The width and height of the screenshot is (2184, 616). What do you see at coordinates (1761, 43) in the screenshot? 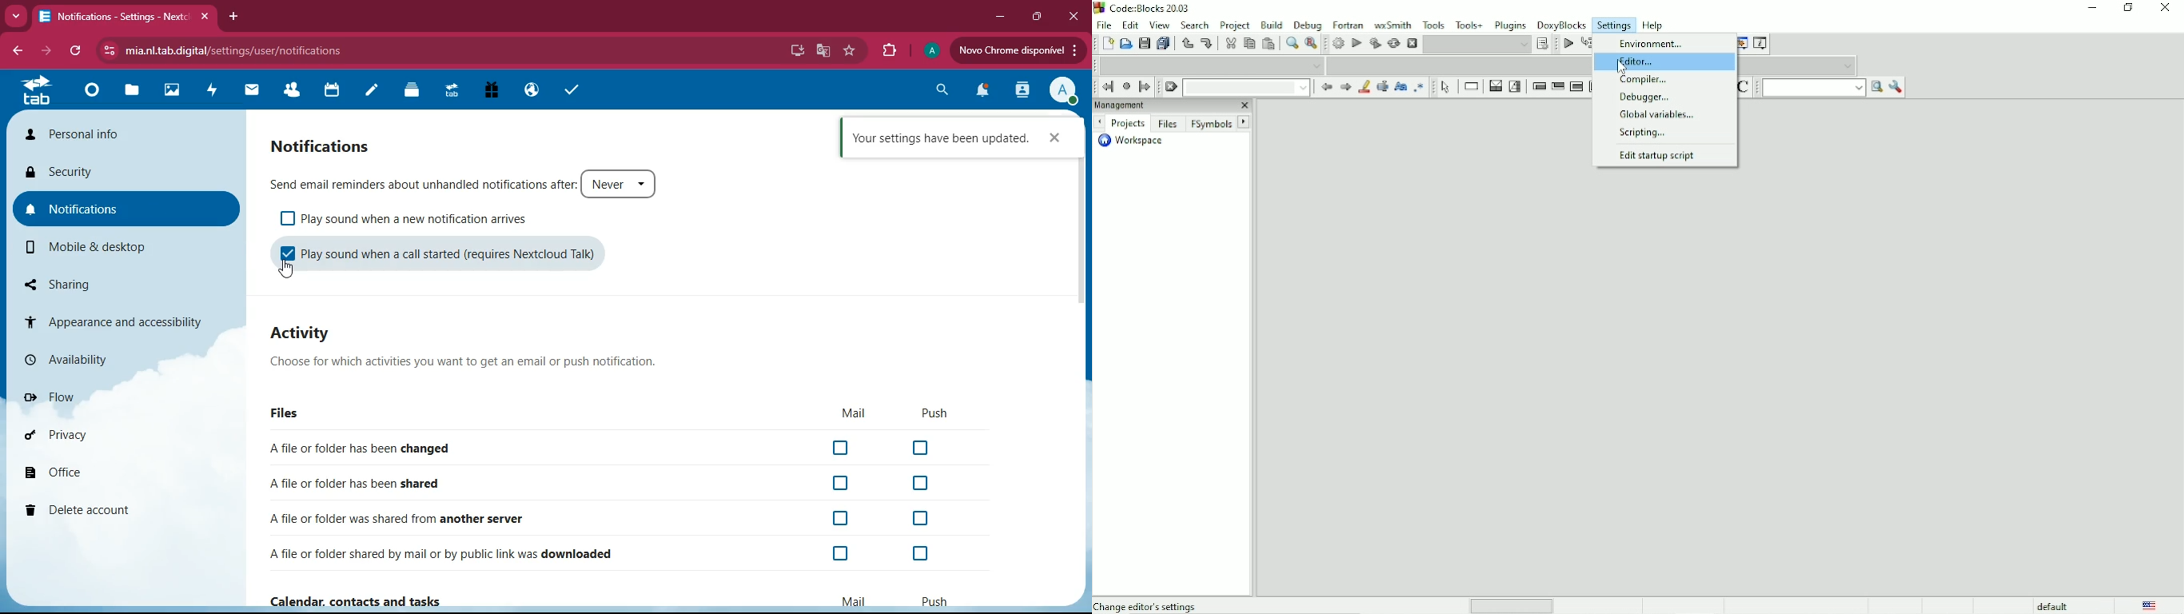
I see `Various info` at bounding box center [1761, 43].